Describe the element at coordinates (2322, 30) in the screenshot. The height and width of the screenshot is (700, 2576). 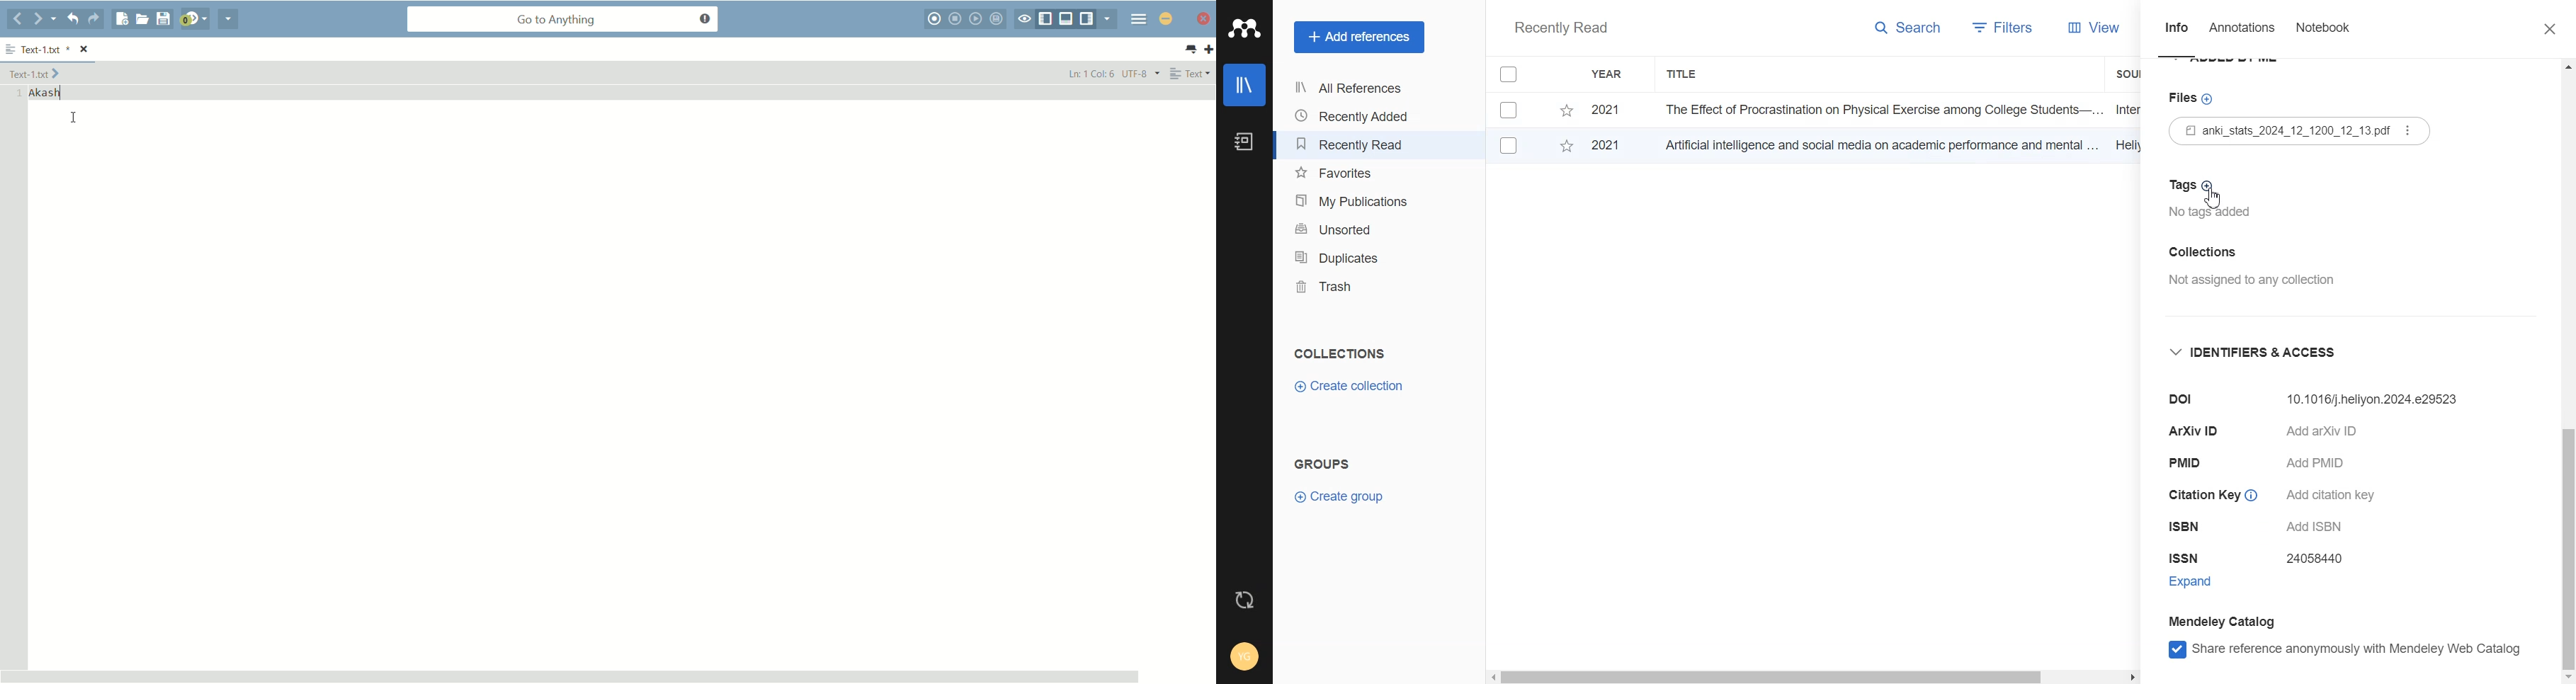
I see `Notebook` at that location.